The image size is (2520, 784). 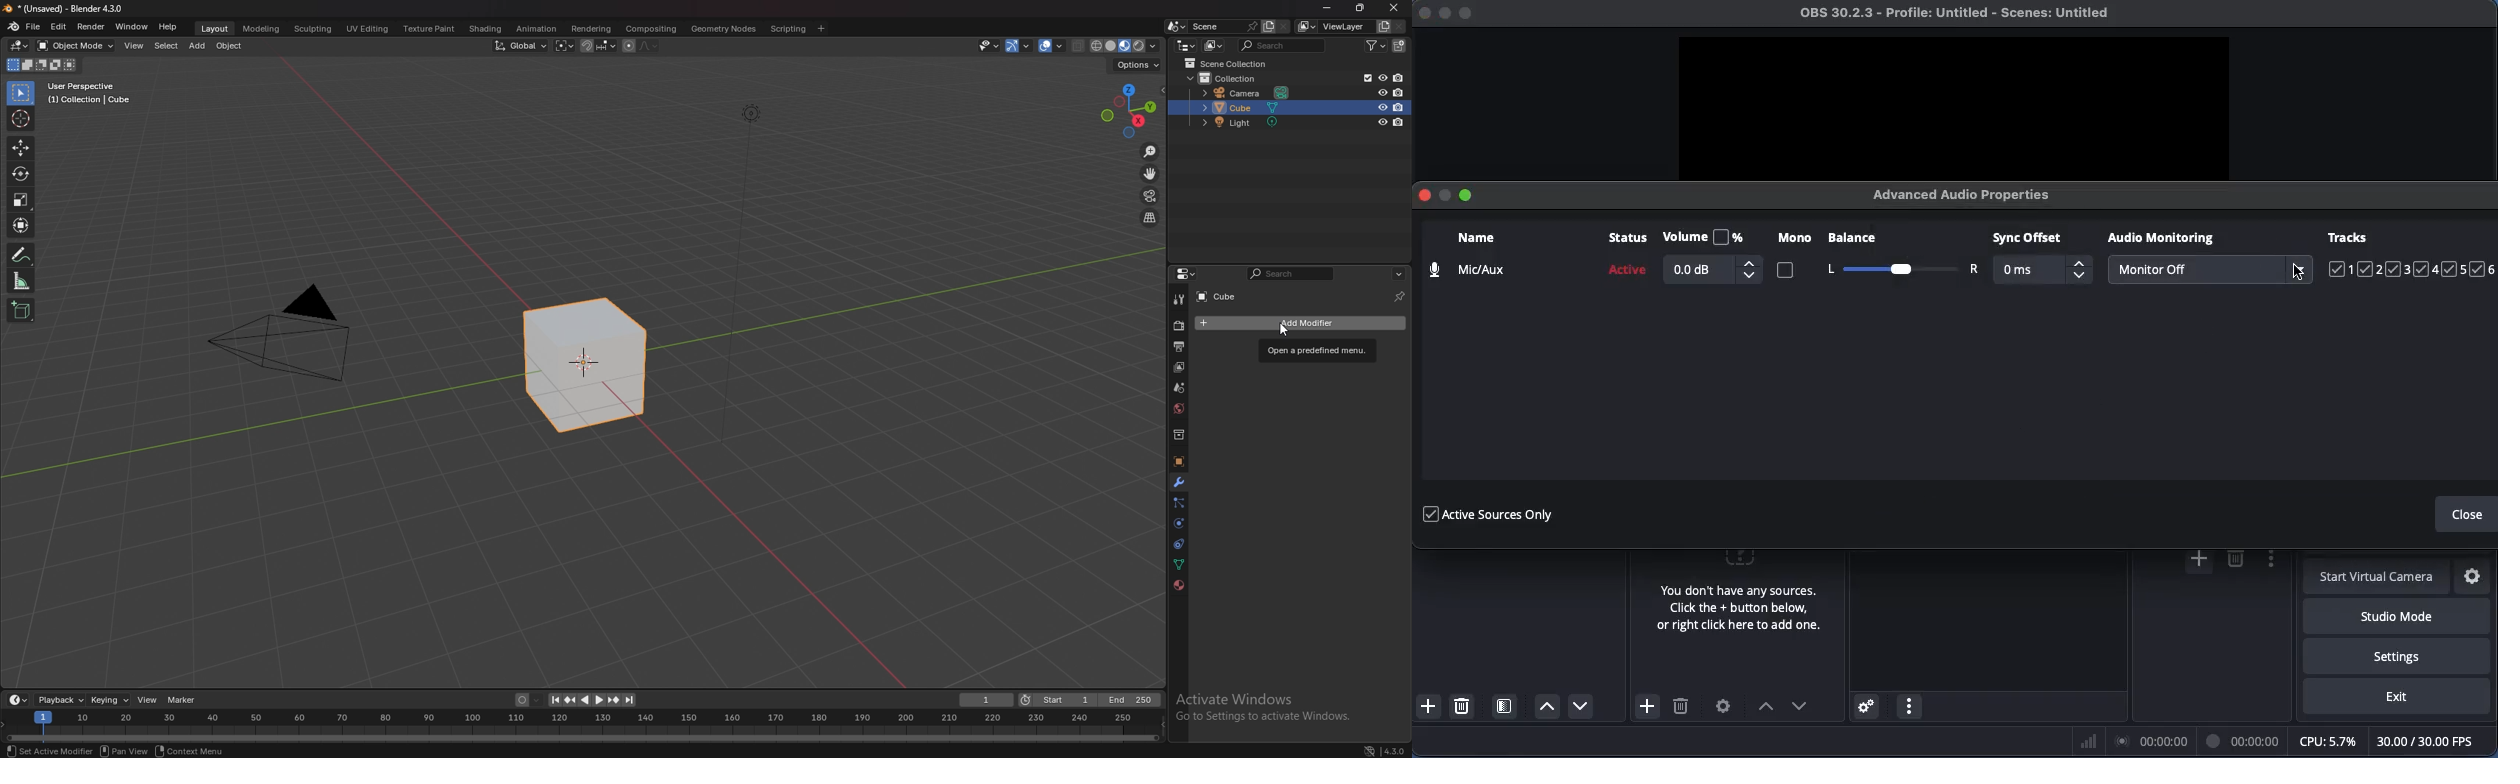 What do you see at coordinates (2267, 561) in the screenshot?
I see `options` at bounding box center [2267, 561].